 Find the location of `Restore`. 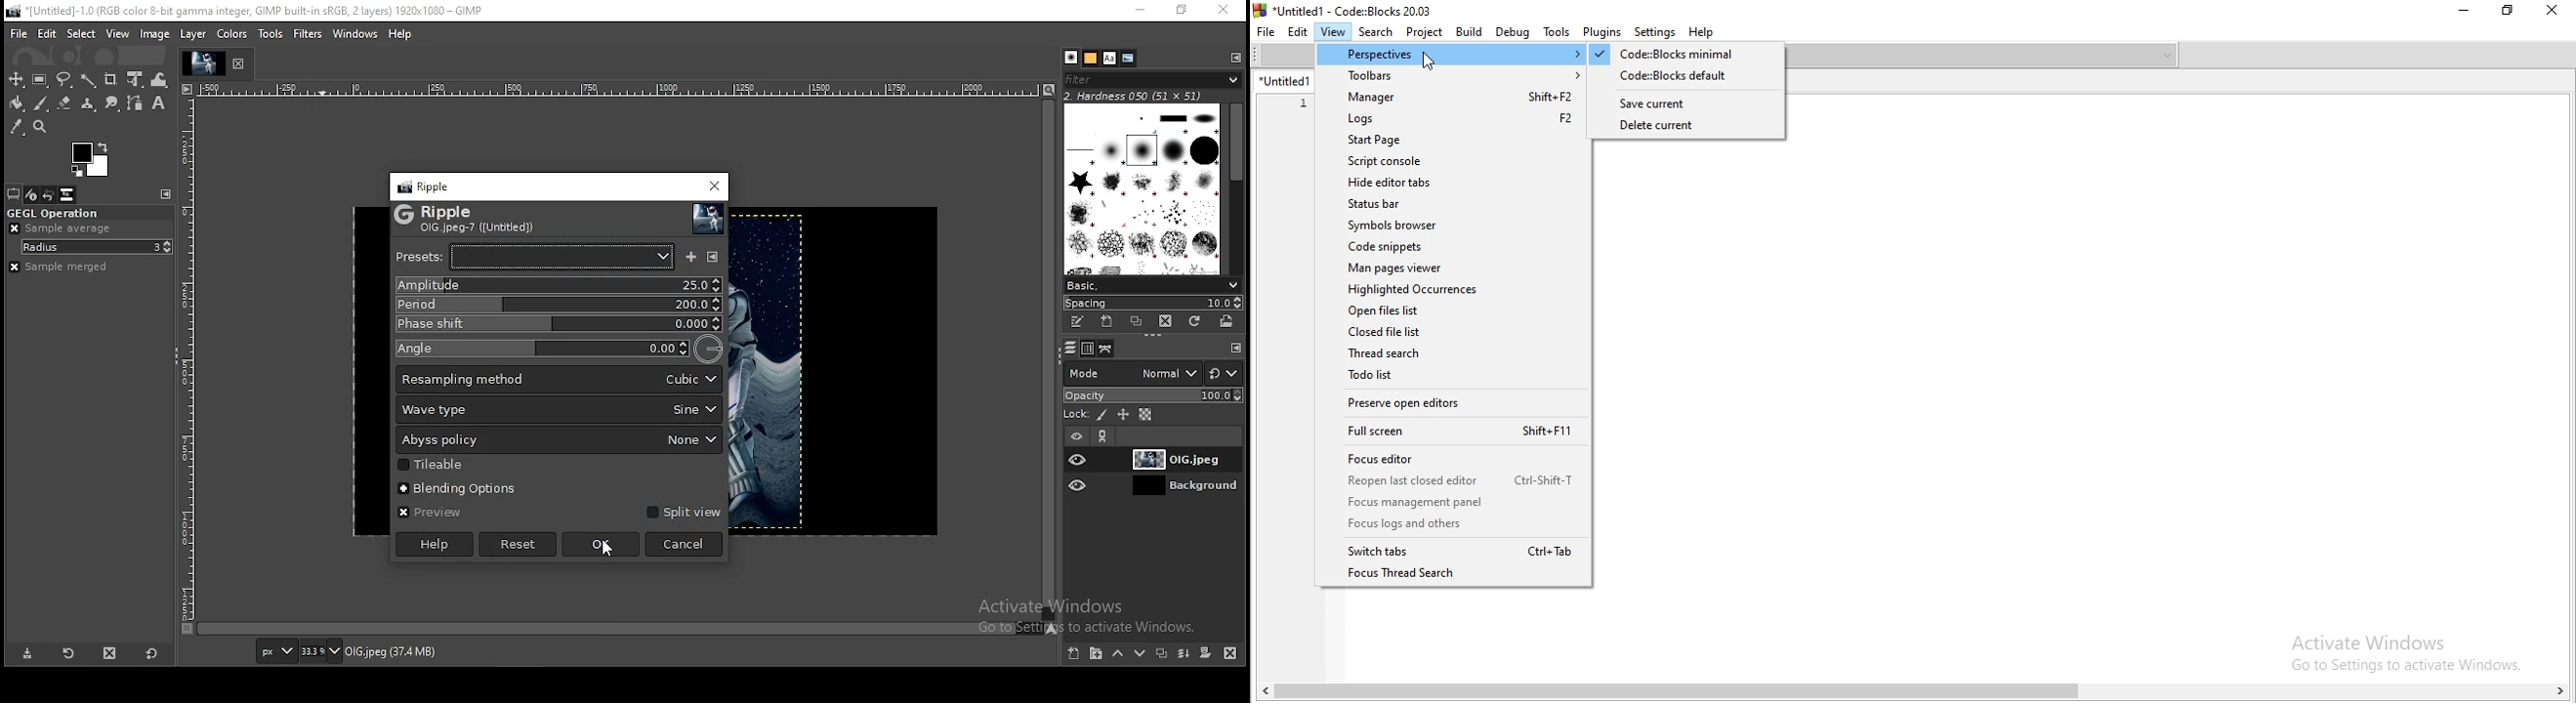

Restore is located at coordinates (2509, 12).